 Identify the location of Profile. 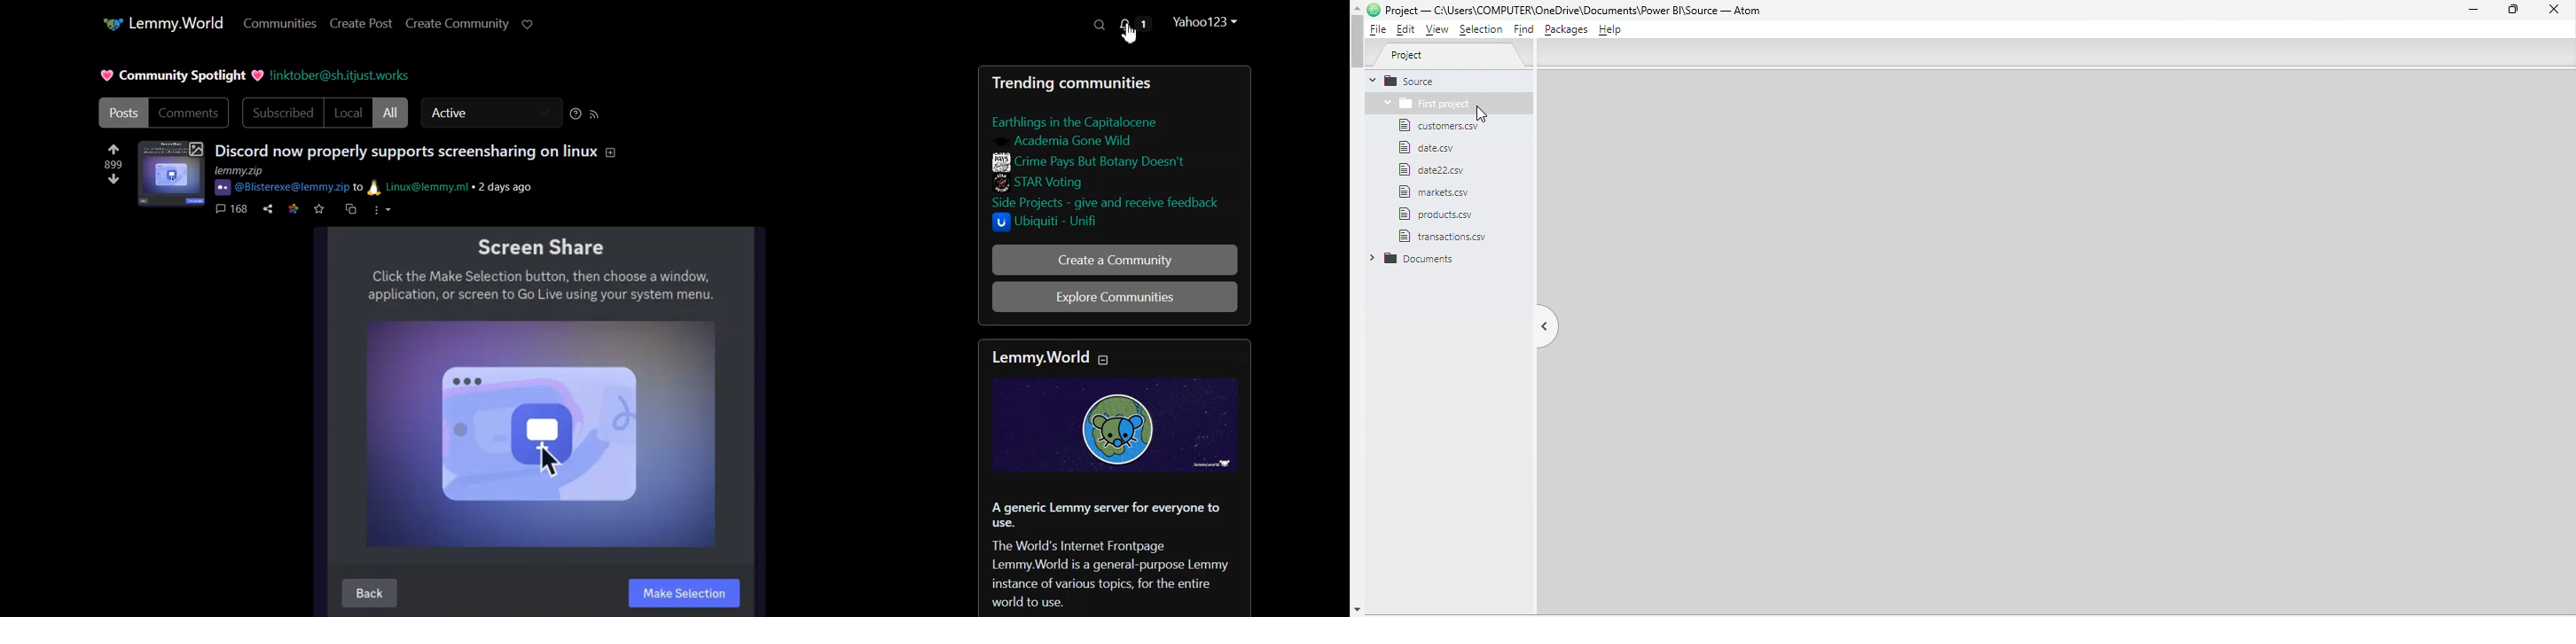
(1206, 23).